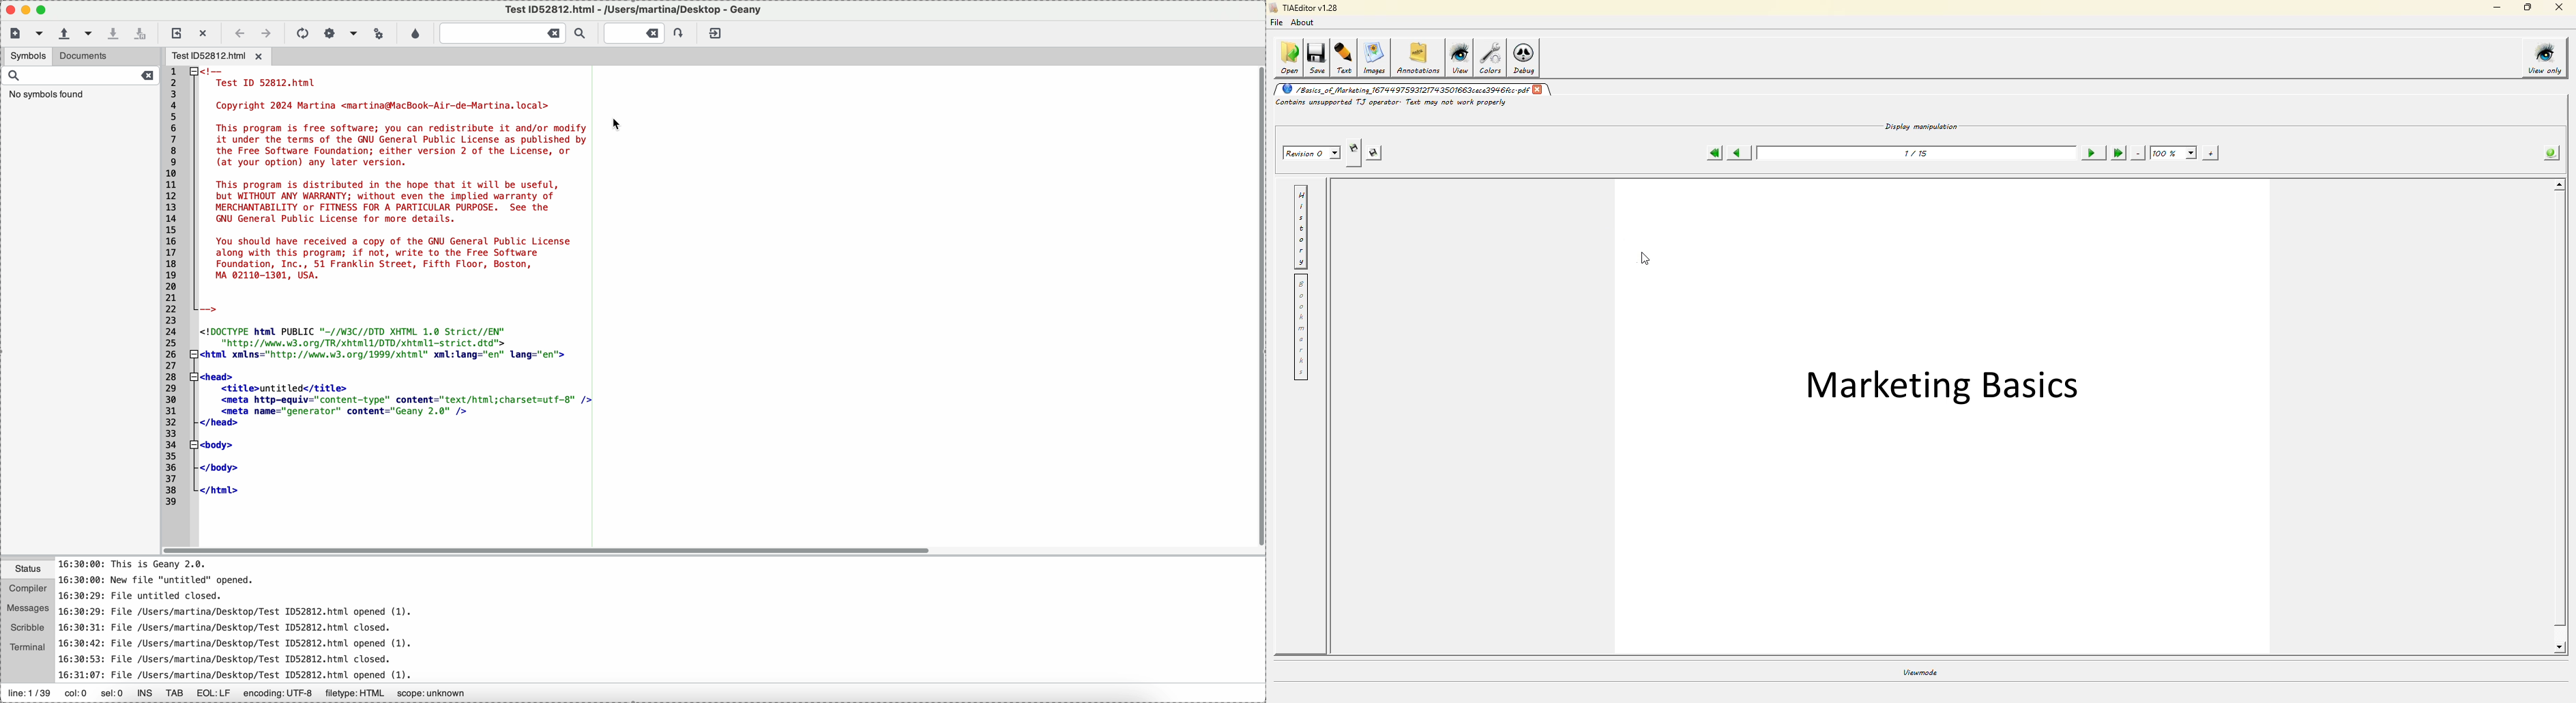  I want to click on build the current file, so click(341, 33).